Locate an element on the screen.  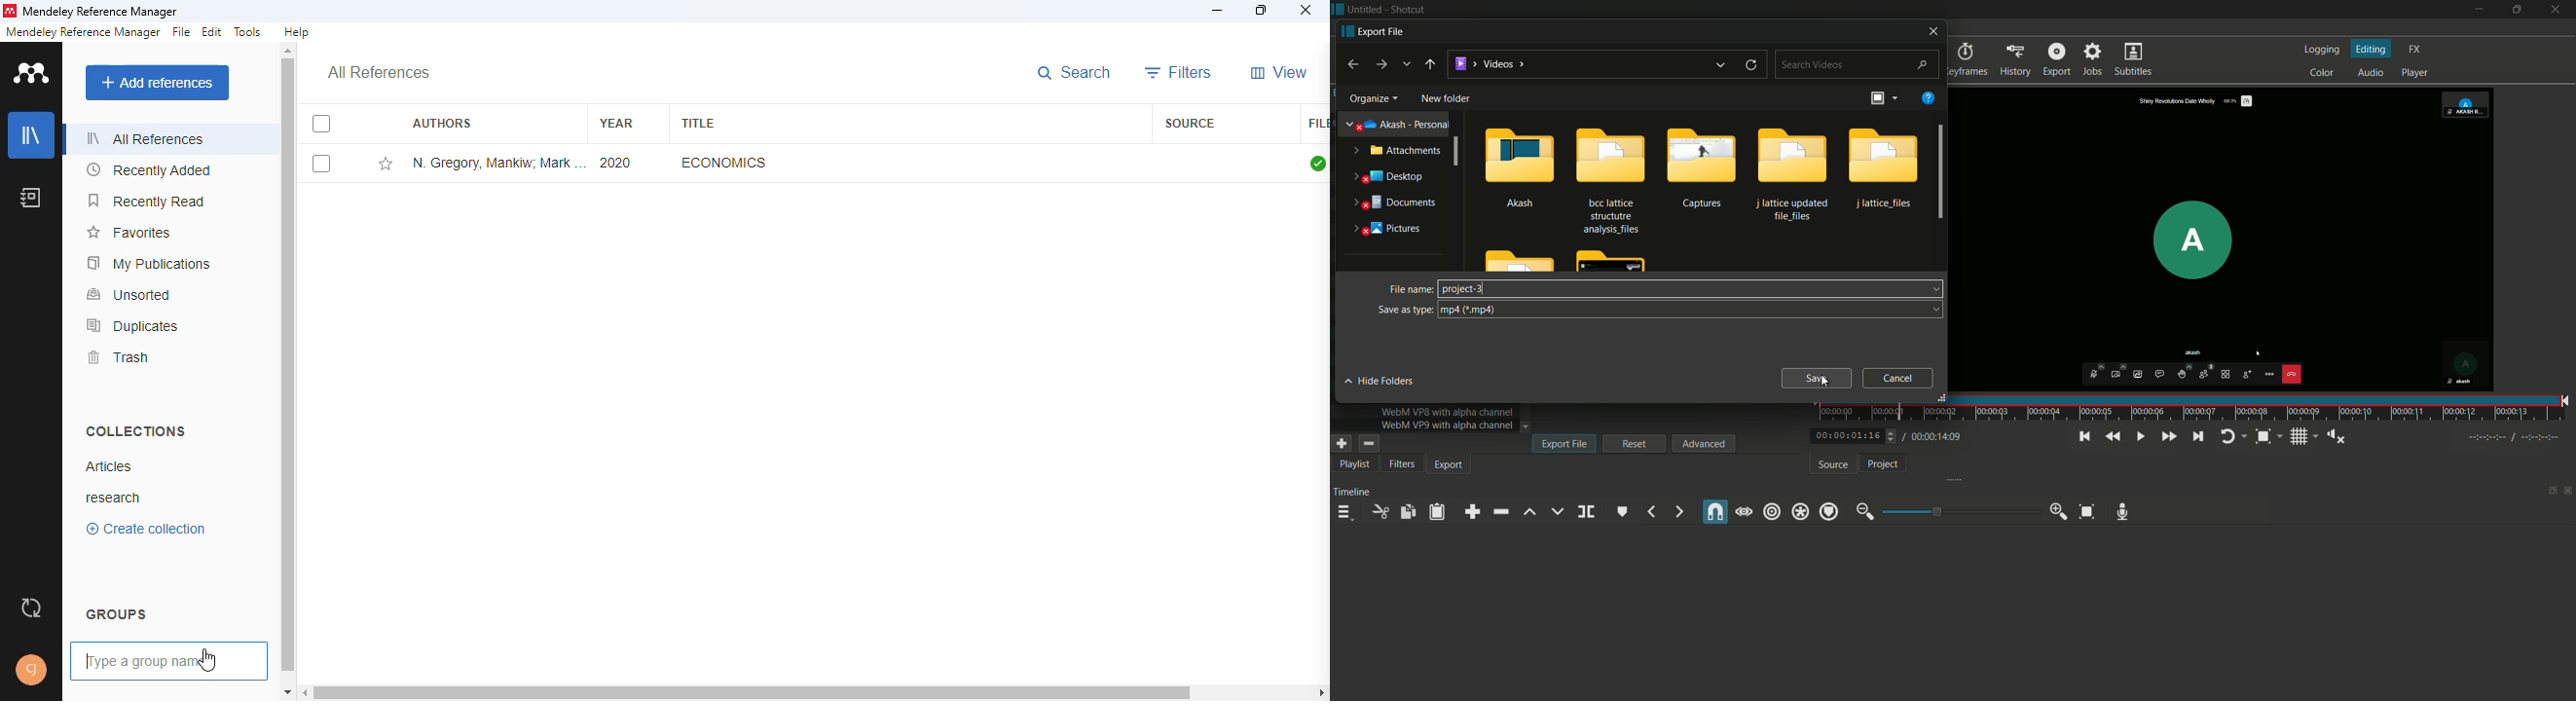
current time is located at coordinates (1845, 436).